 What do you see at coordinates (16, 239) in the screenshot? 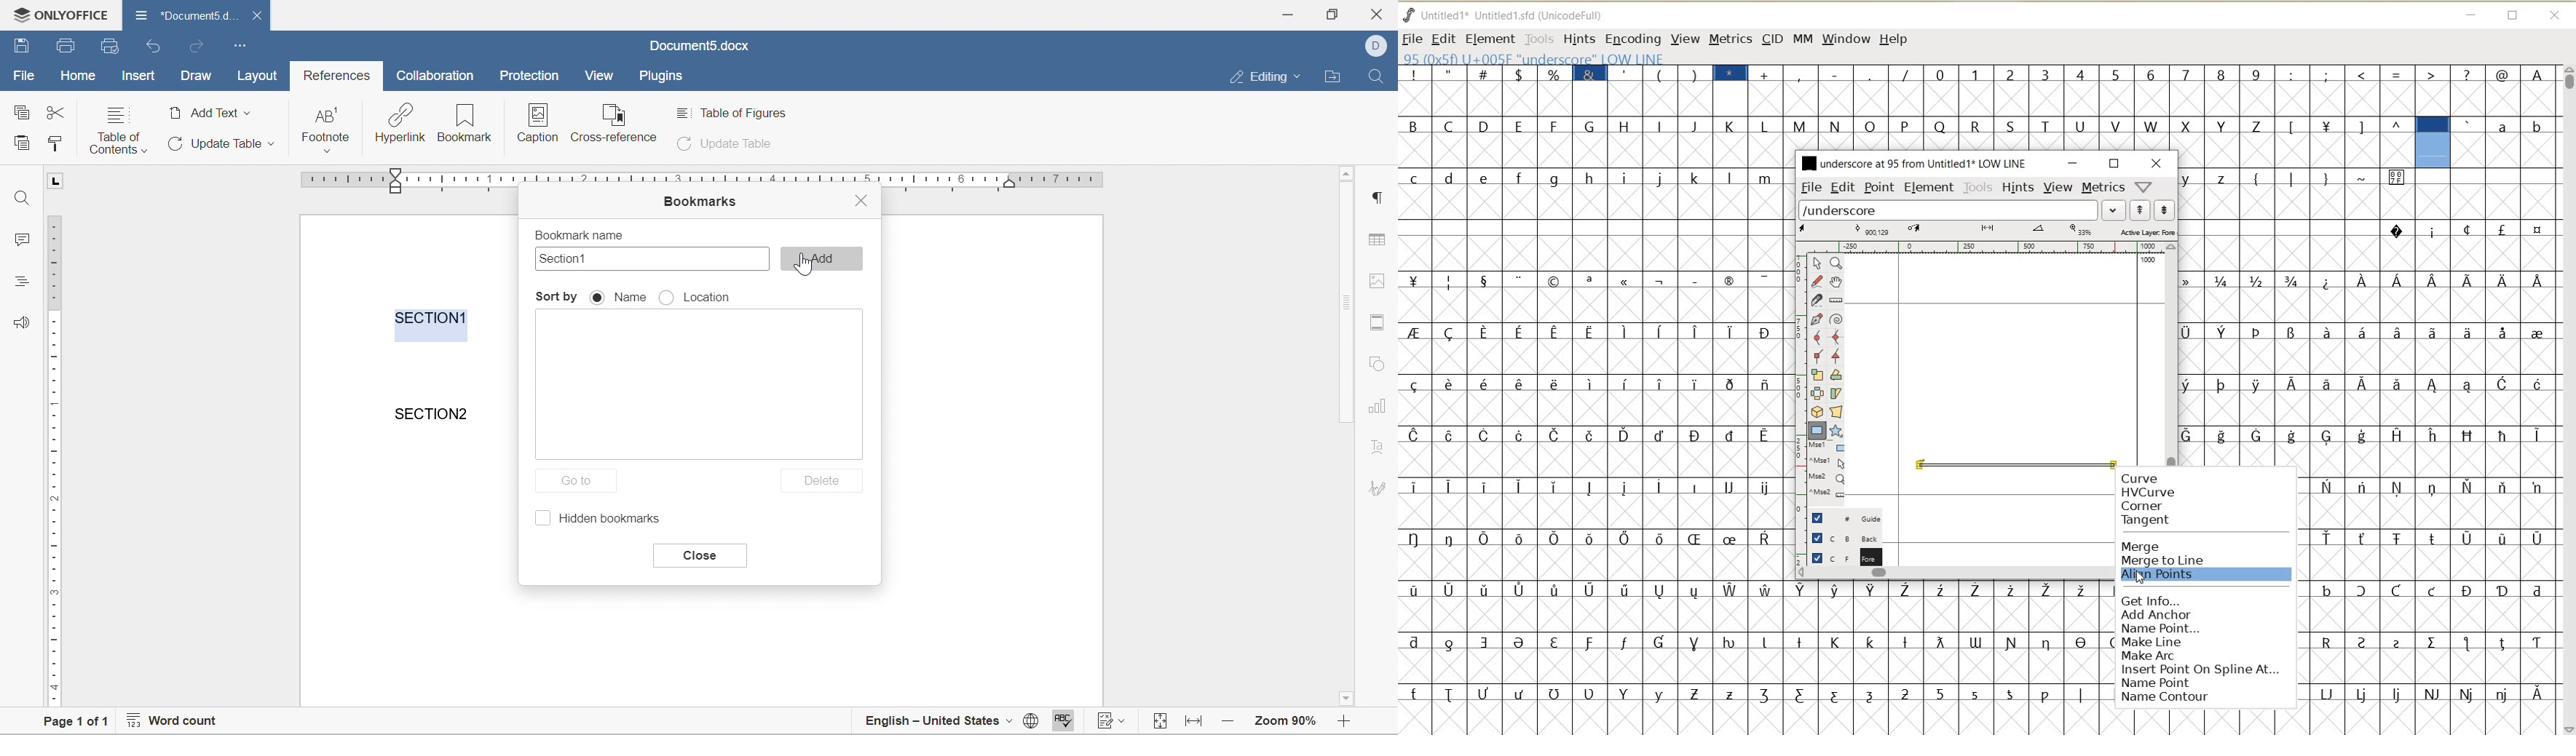
I see `comments` at bounding box center [16, 239].